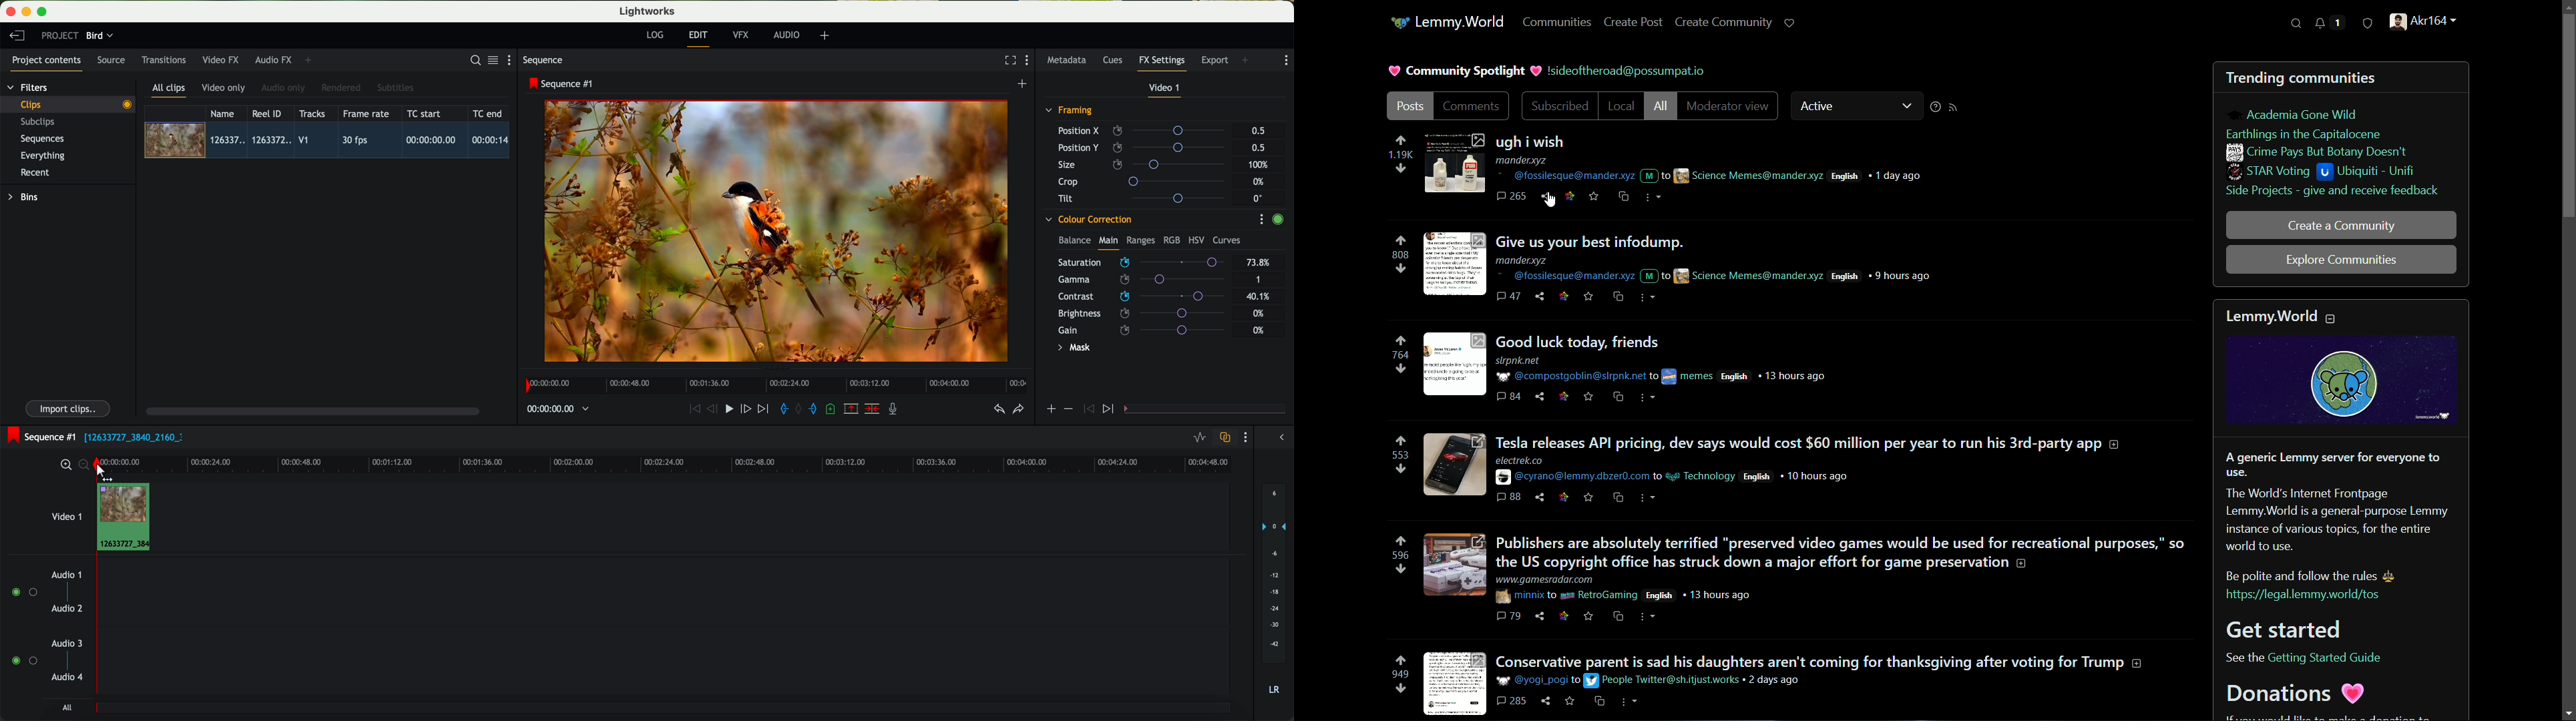 This screenshot has height=728, width=2576. I want to click on toggle between list and title view, so click(492, 60).